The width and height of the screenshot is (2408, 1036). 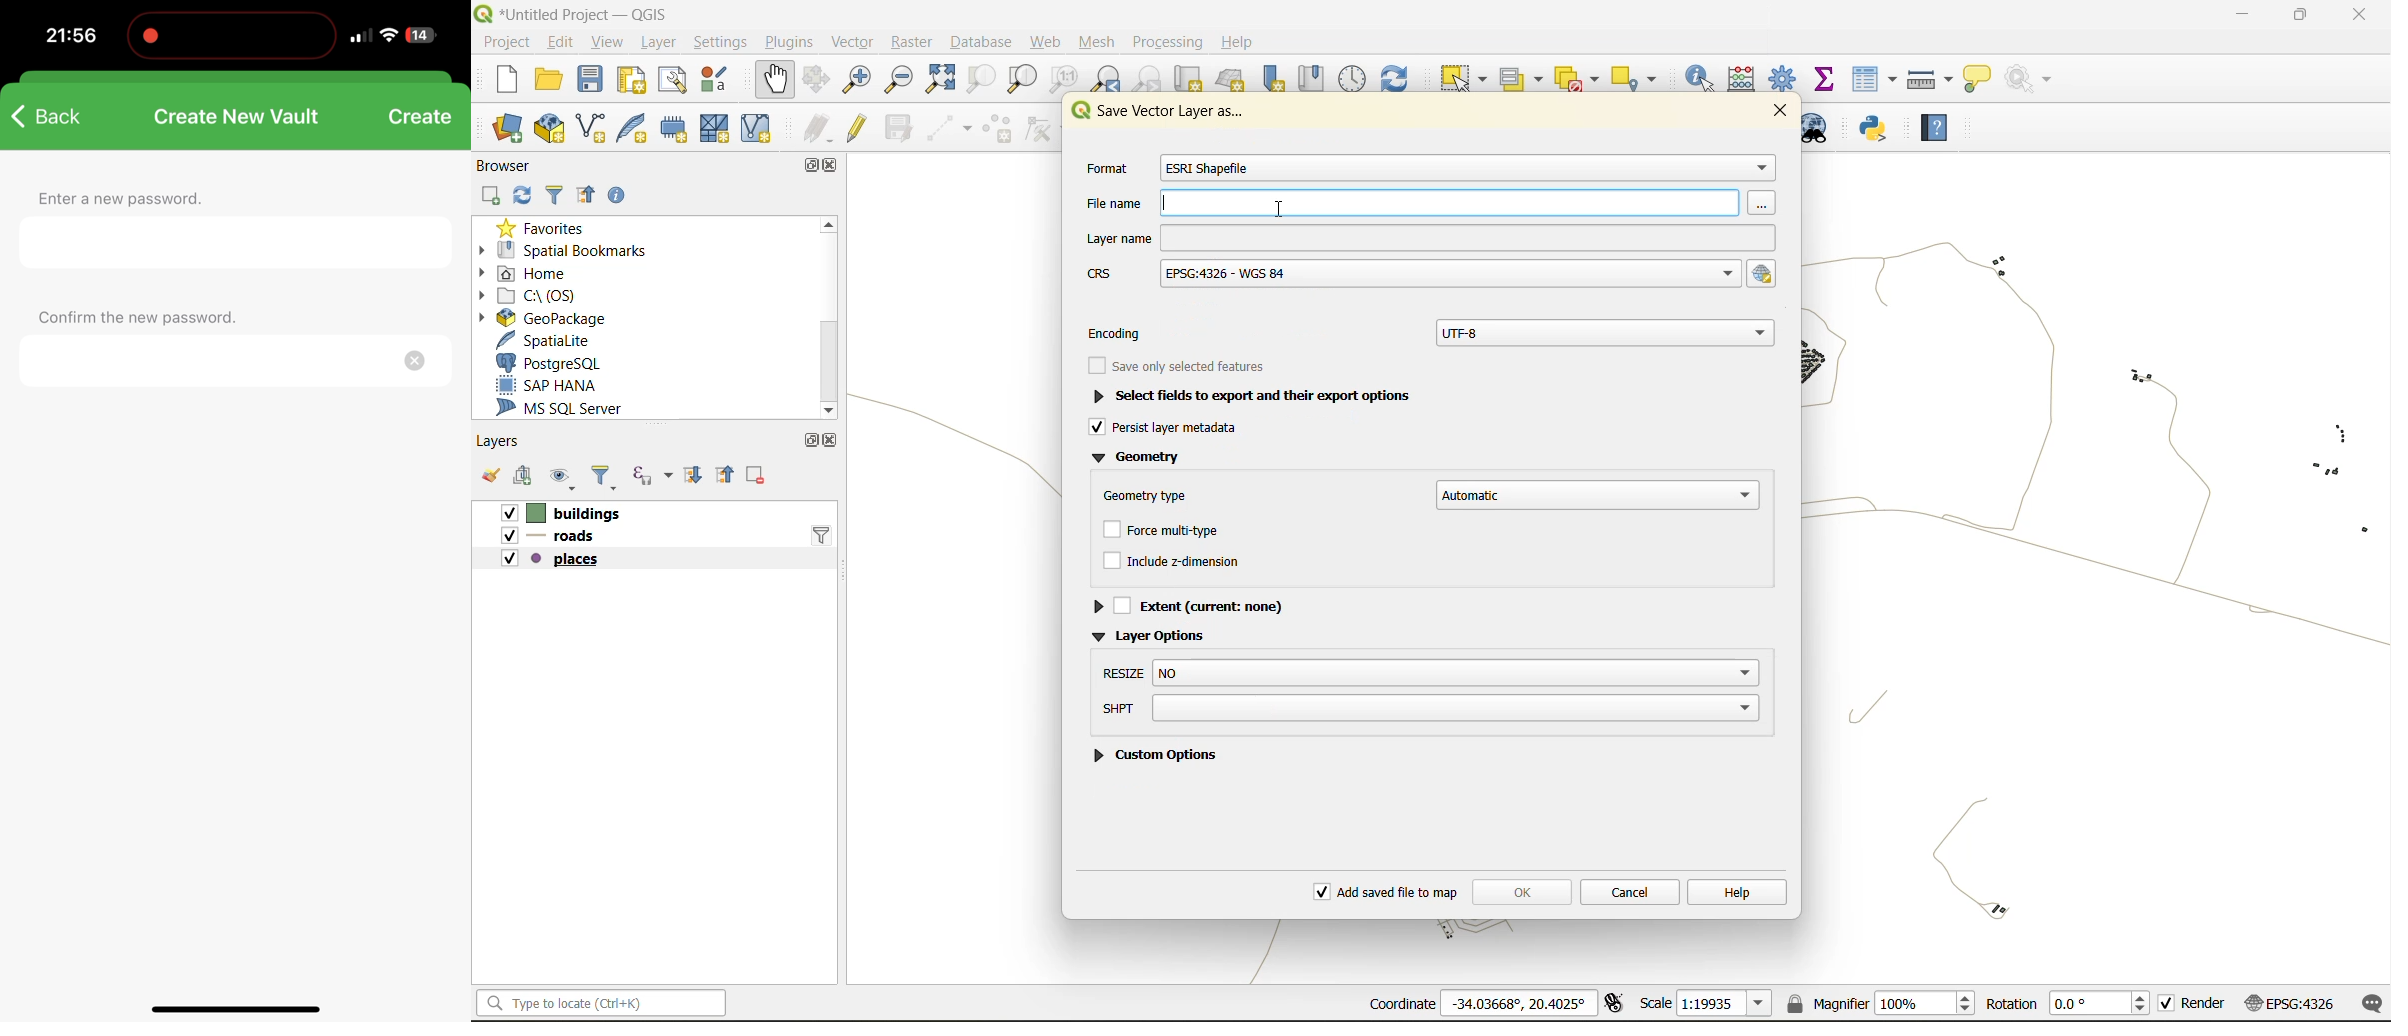 What do you see at coordinates (544, 339) in the screenshot?
I see `spatialite` at bounding box center [544, 339].